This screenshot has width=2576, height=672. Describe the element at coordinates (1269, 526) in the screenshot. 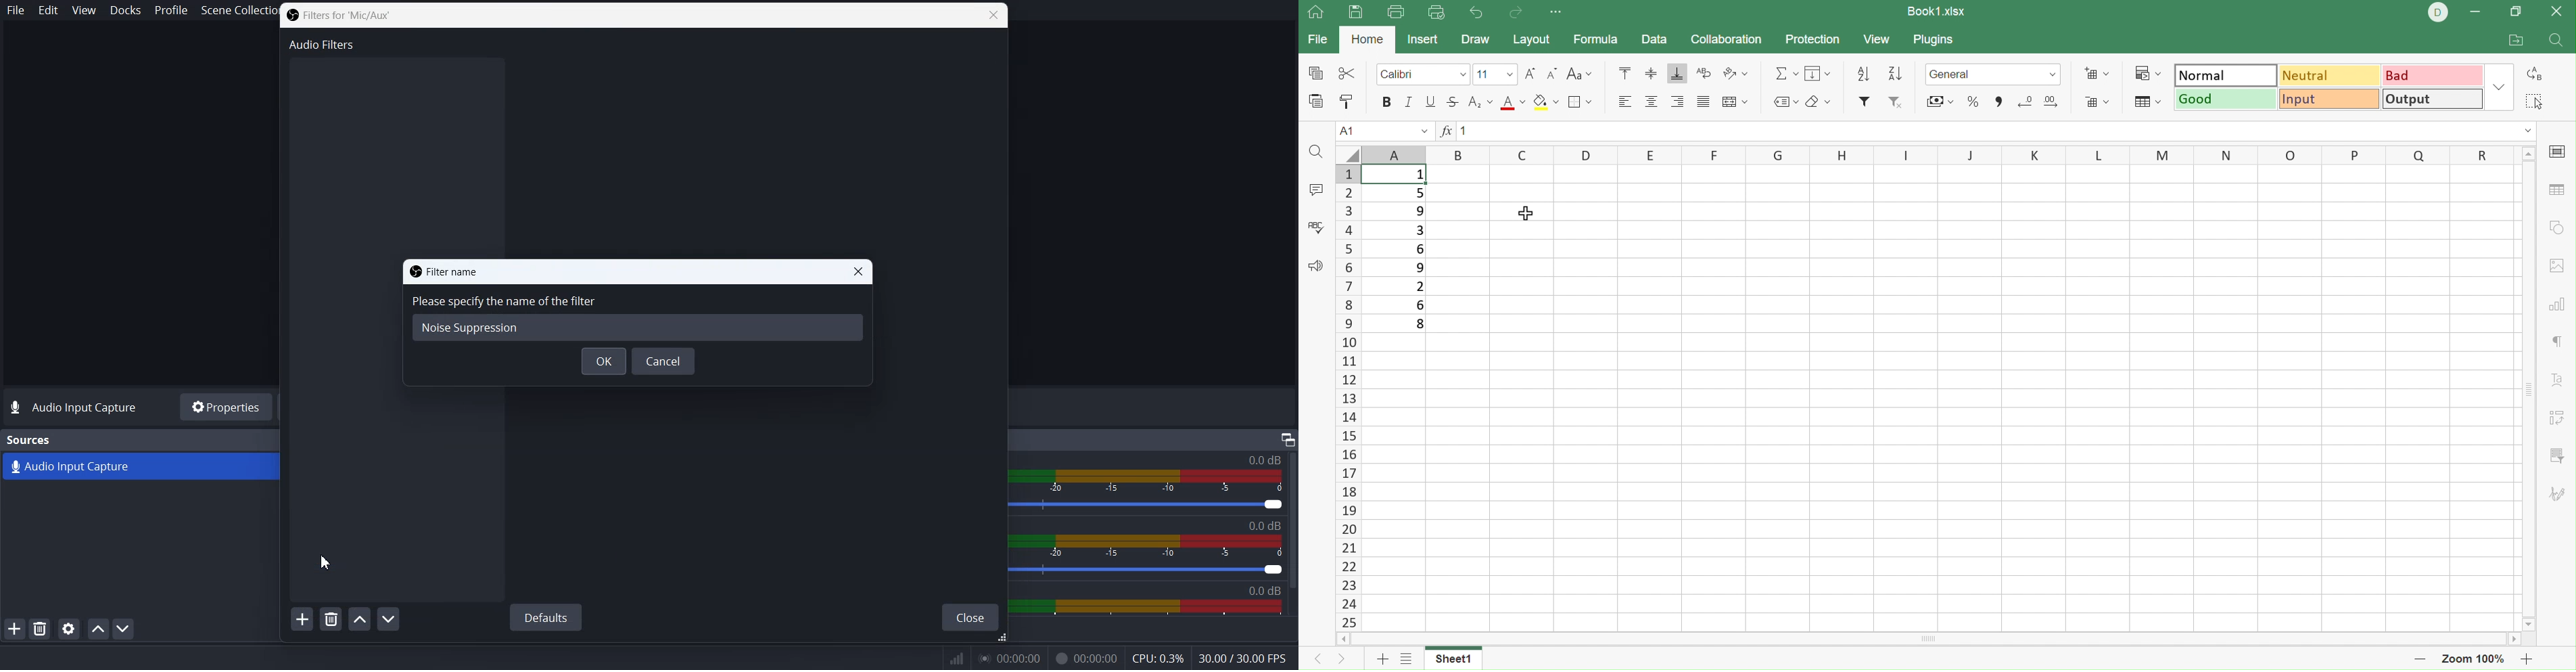

I see `Text` at that location.